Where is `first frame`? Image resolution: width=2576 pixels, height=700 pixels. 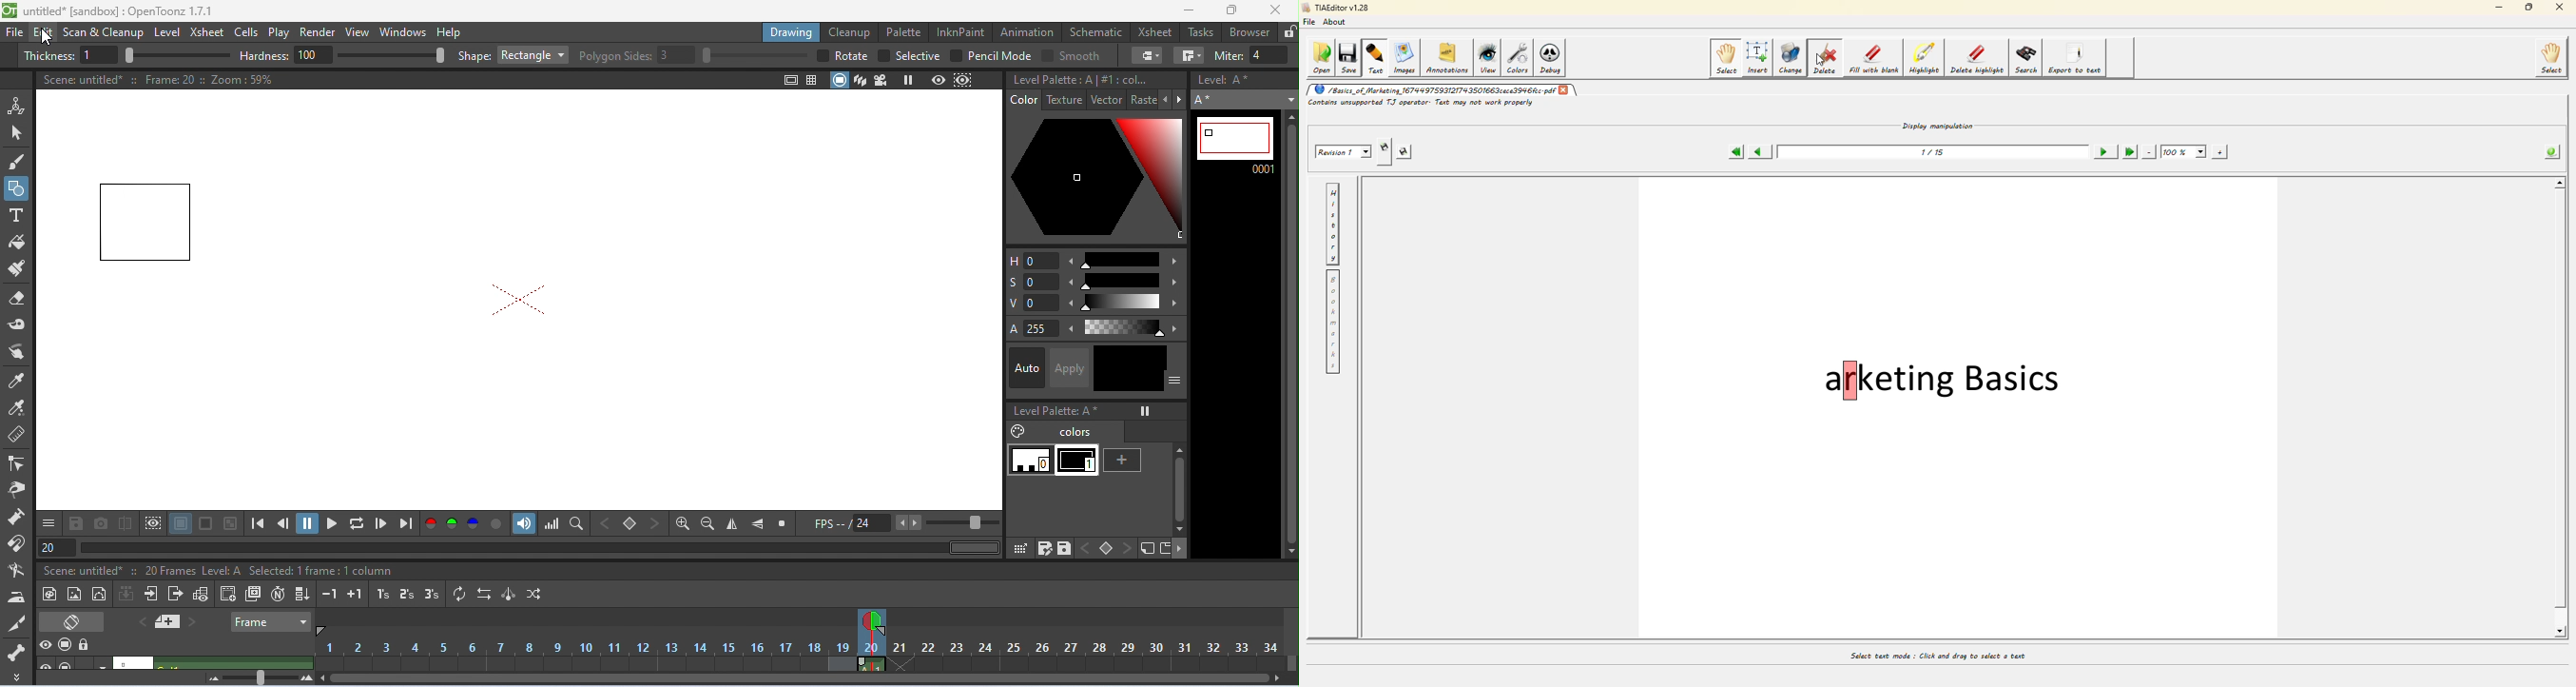 first frame is located at coordinates (257, 524).